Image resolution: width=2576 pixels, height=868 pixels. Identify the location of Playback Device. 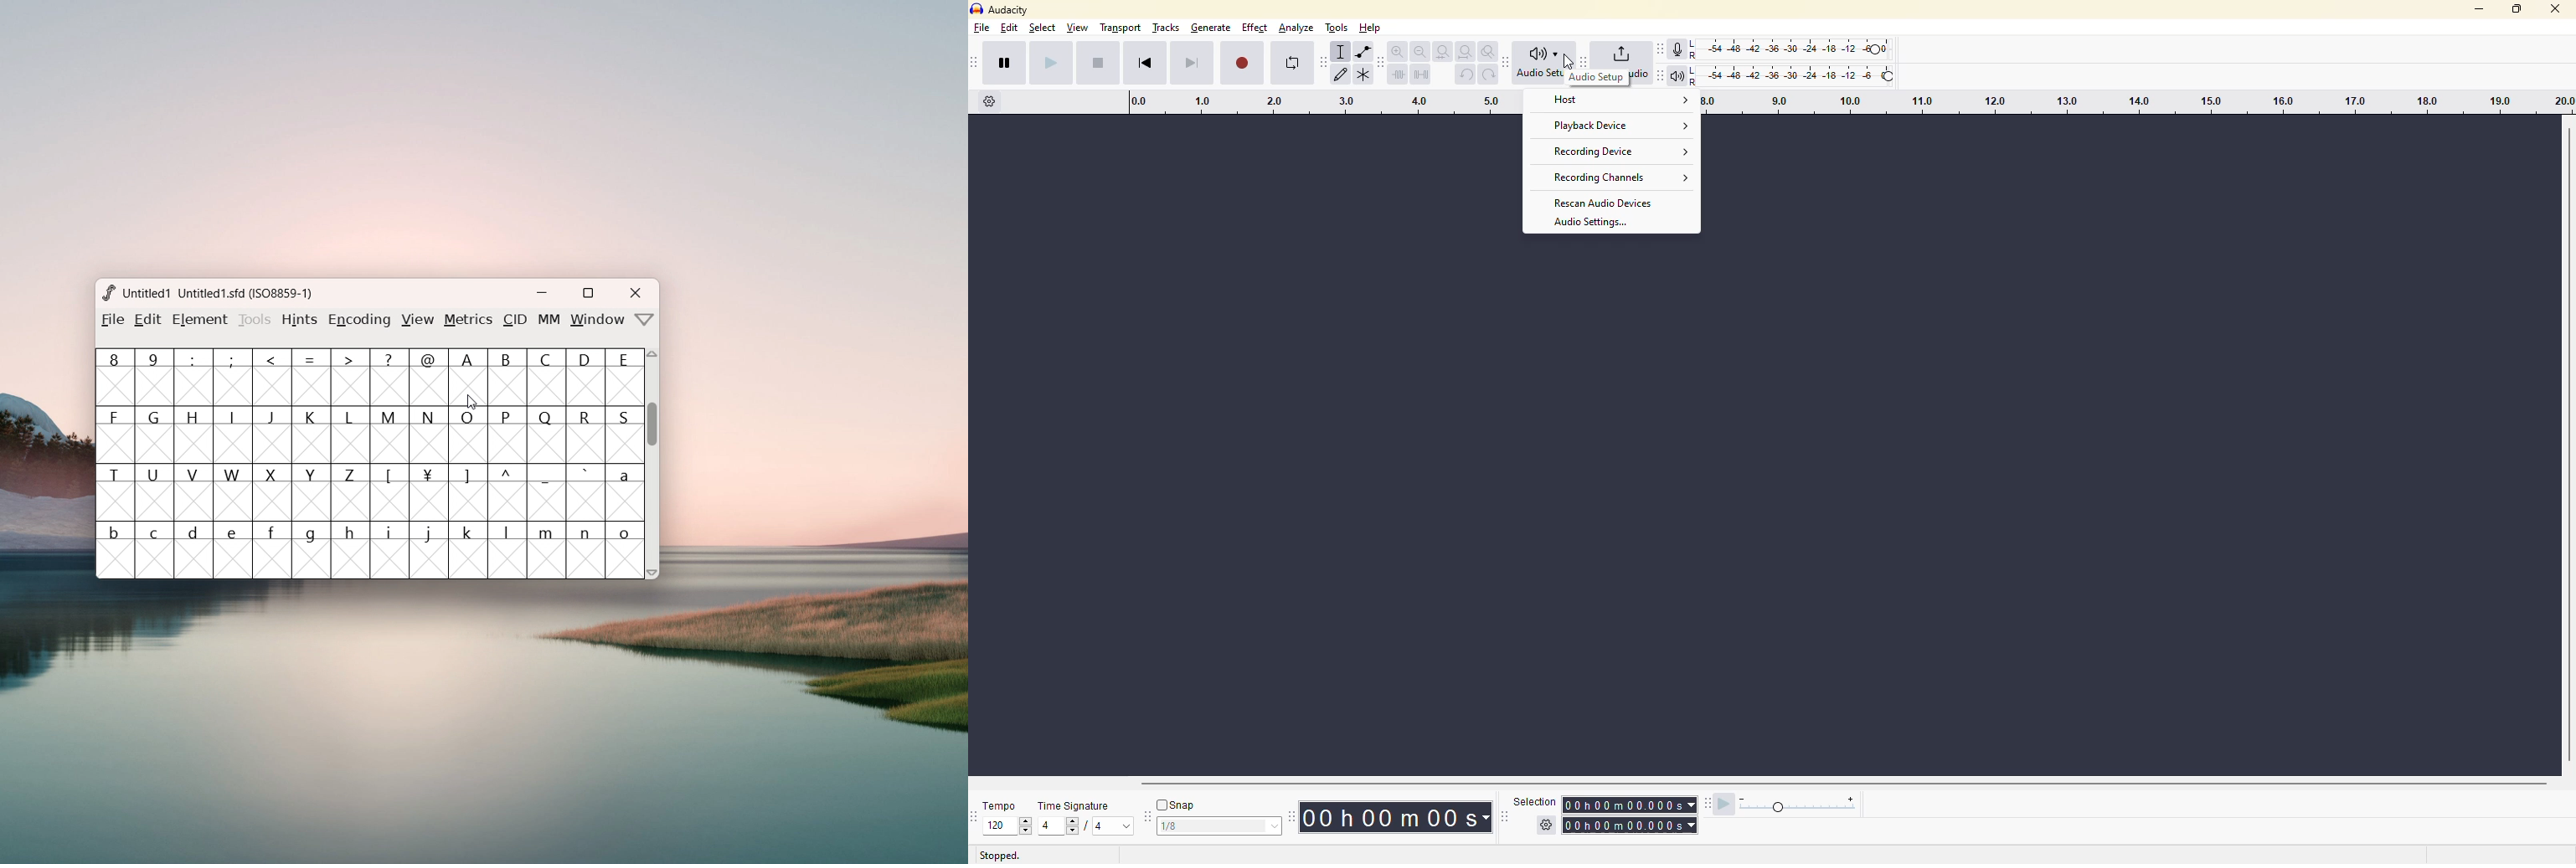
(1621, 126).